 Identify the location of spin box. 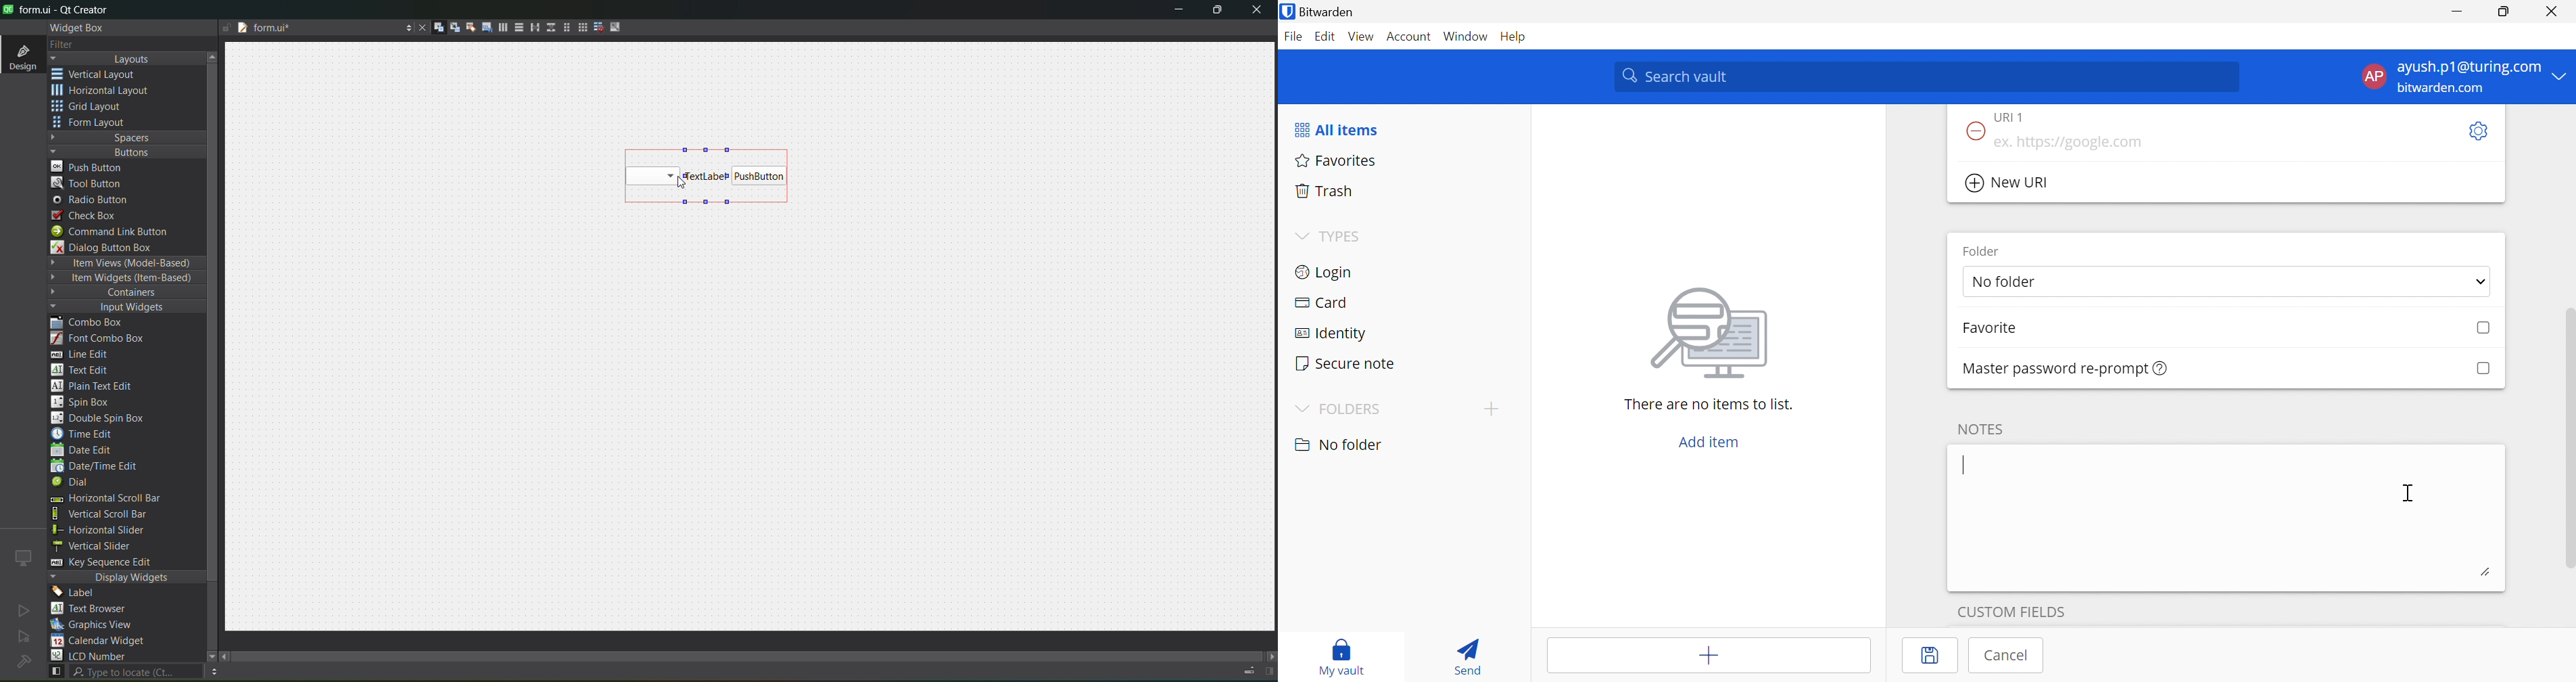
(87, 402).